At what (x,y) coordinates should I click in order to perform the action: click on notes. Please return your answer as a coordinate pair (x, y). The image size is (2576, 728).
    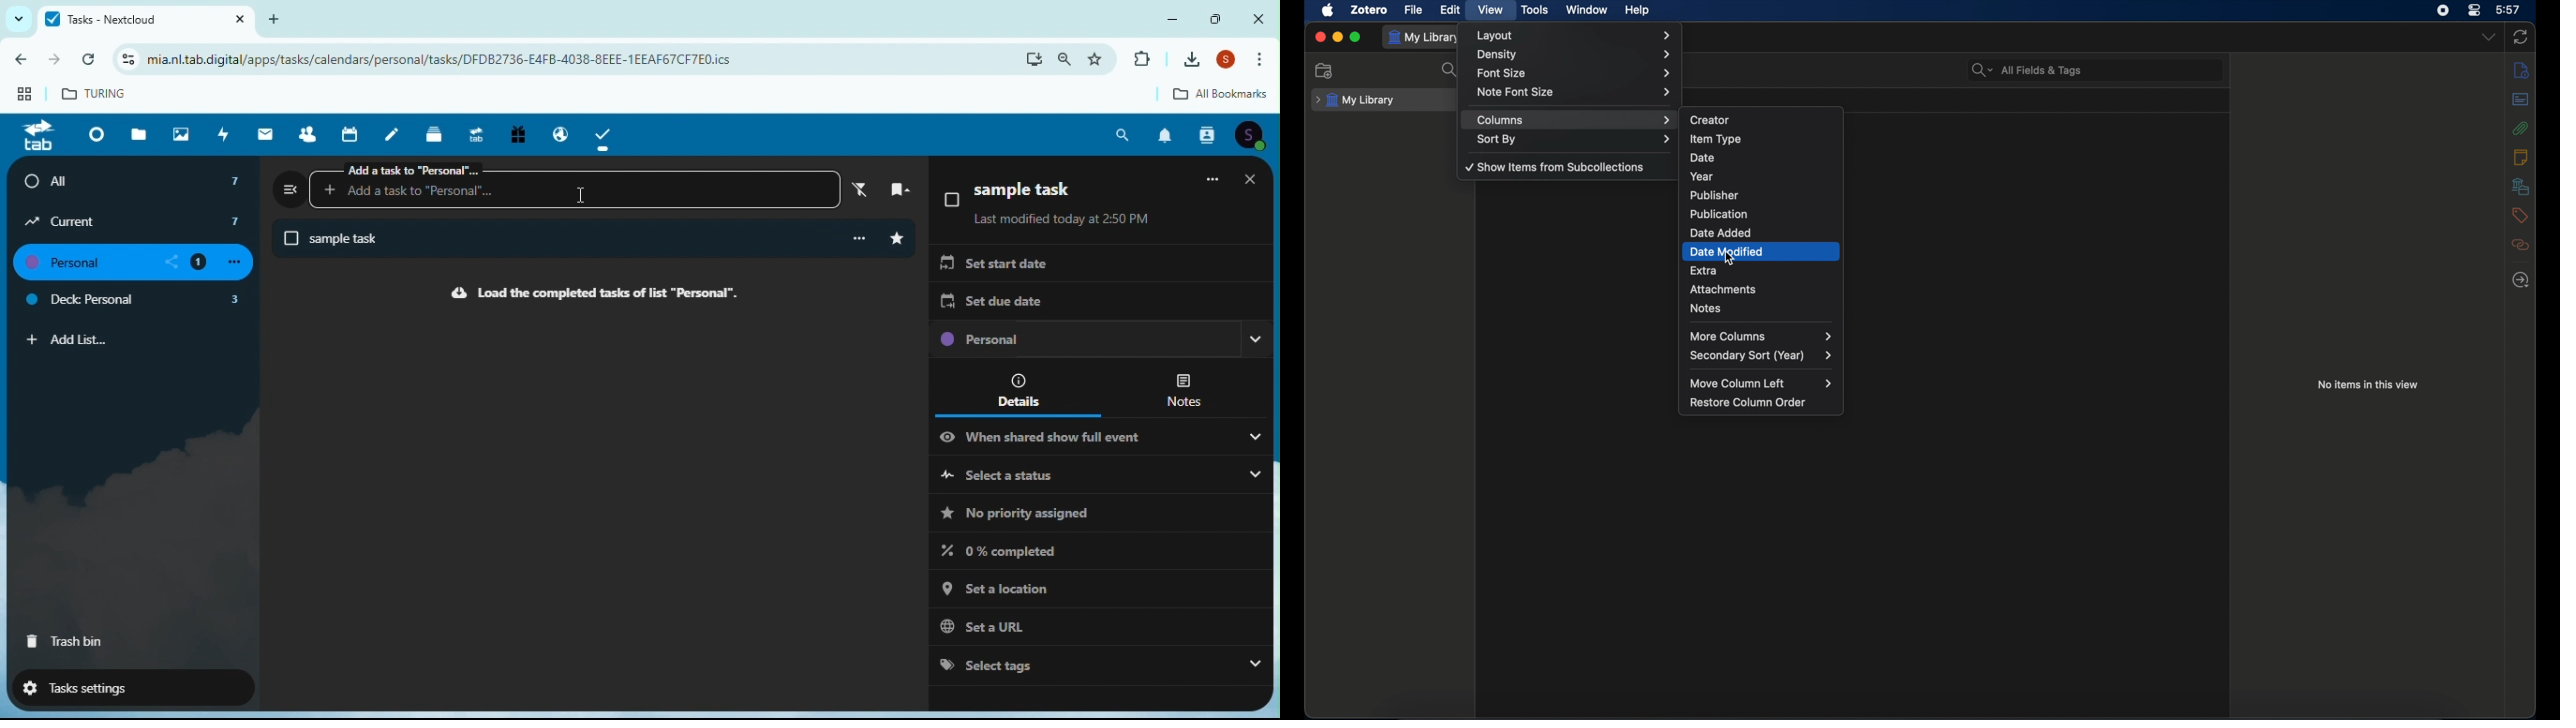
    Looking at the image, I should click on (1760, 307).